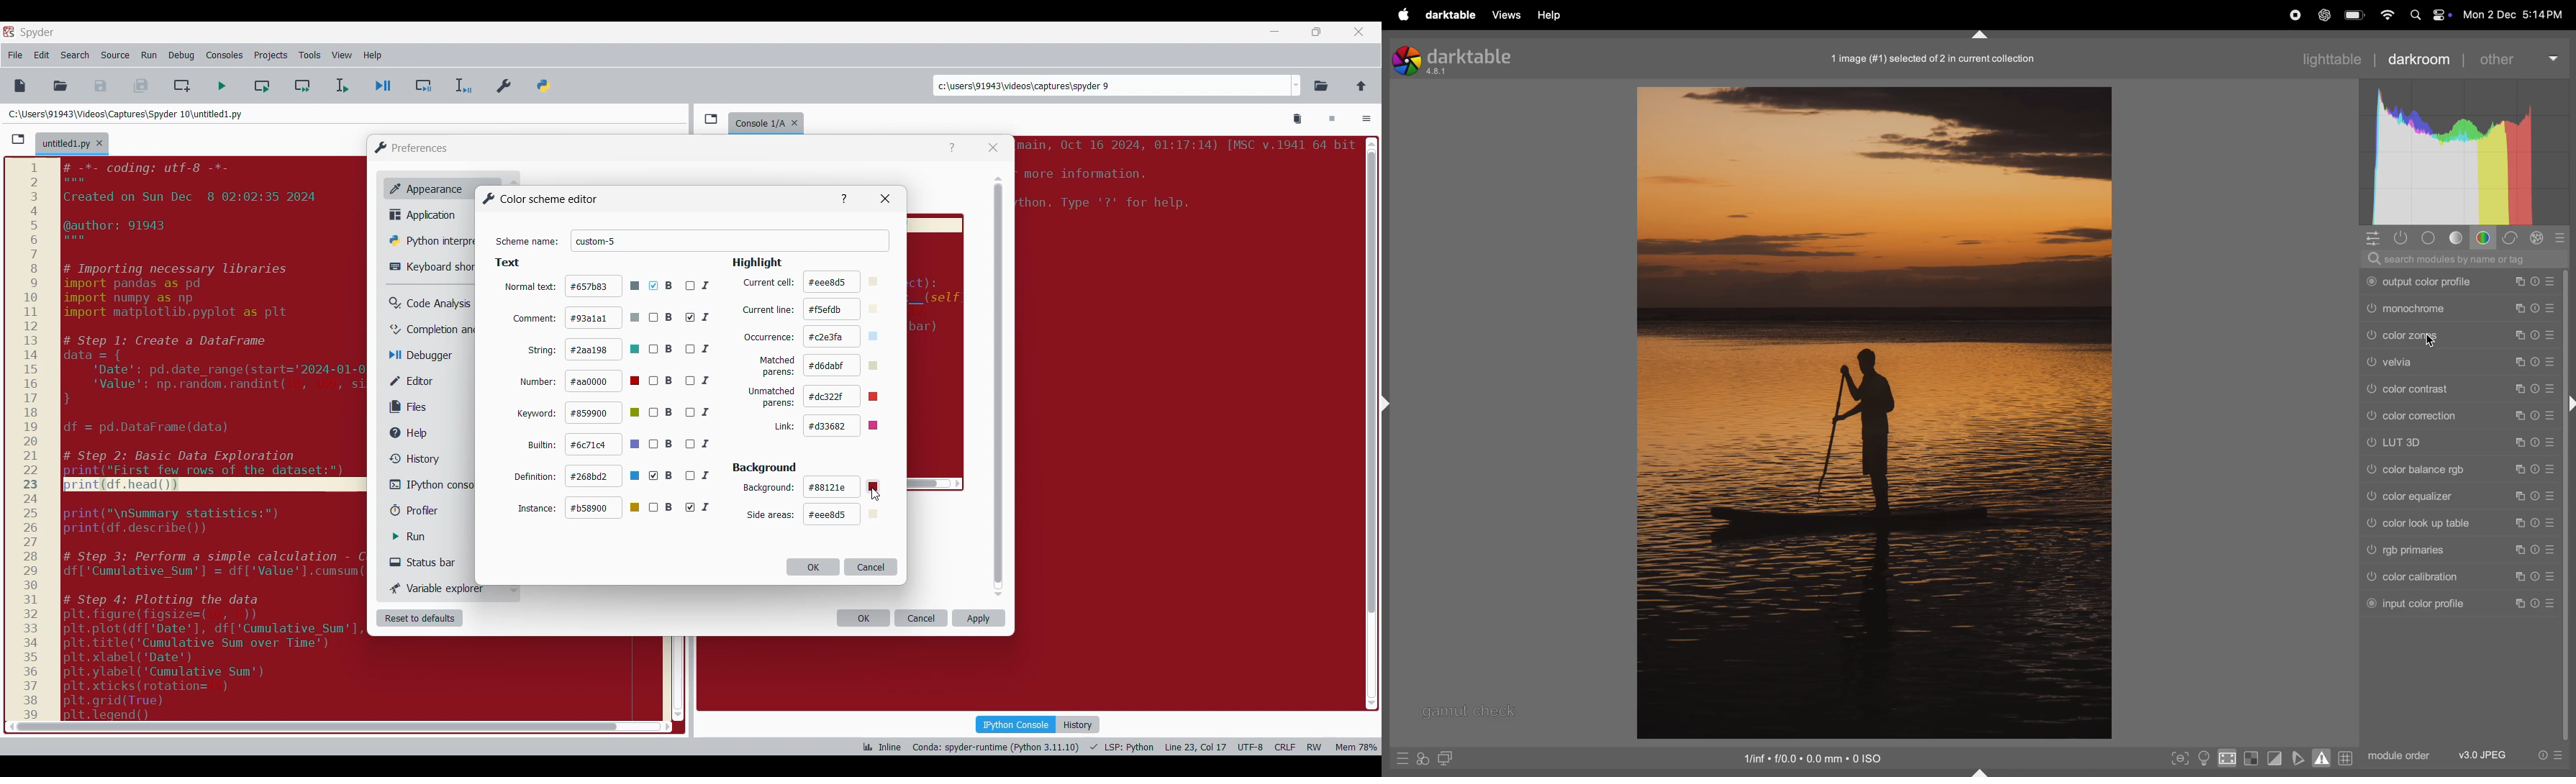 This screenshot has height=784, width=2576. Describe the element at coordinates (2320, 757) in the screenshot. I see `toggle gaamut checking` at that location.